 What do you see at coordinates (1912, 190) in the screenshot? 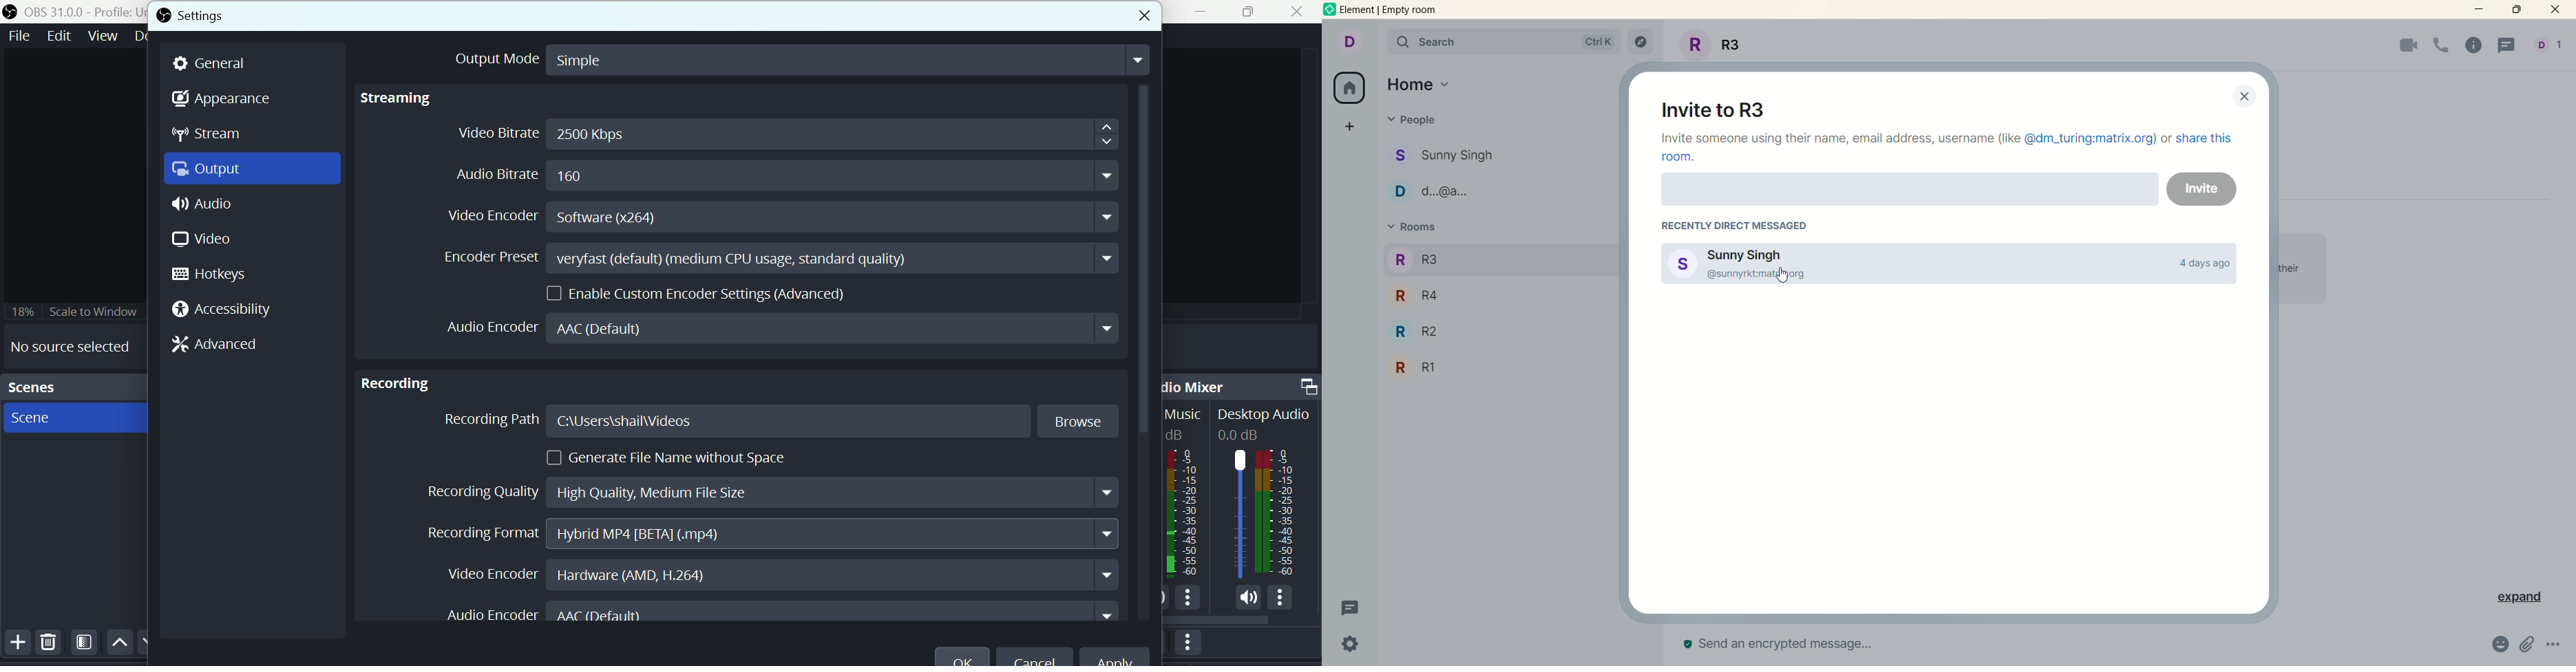
I see `invite with name , email or username` at bounding box center [1912, 190].